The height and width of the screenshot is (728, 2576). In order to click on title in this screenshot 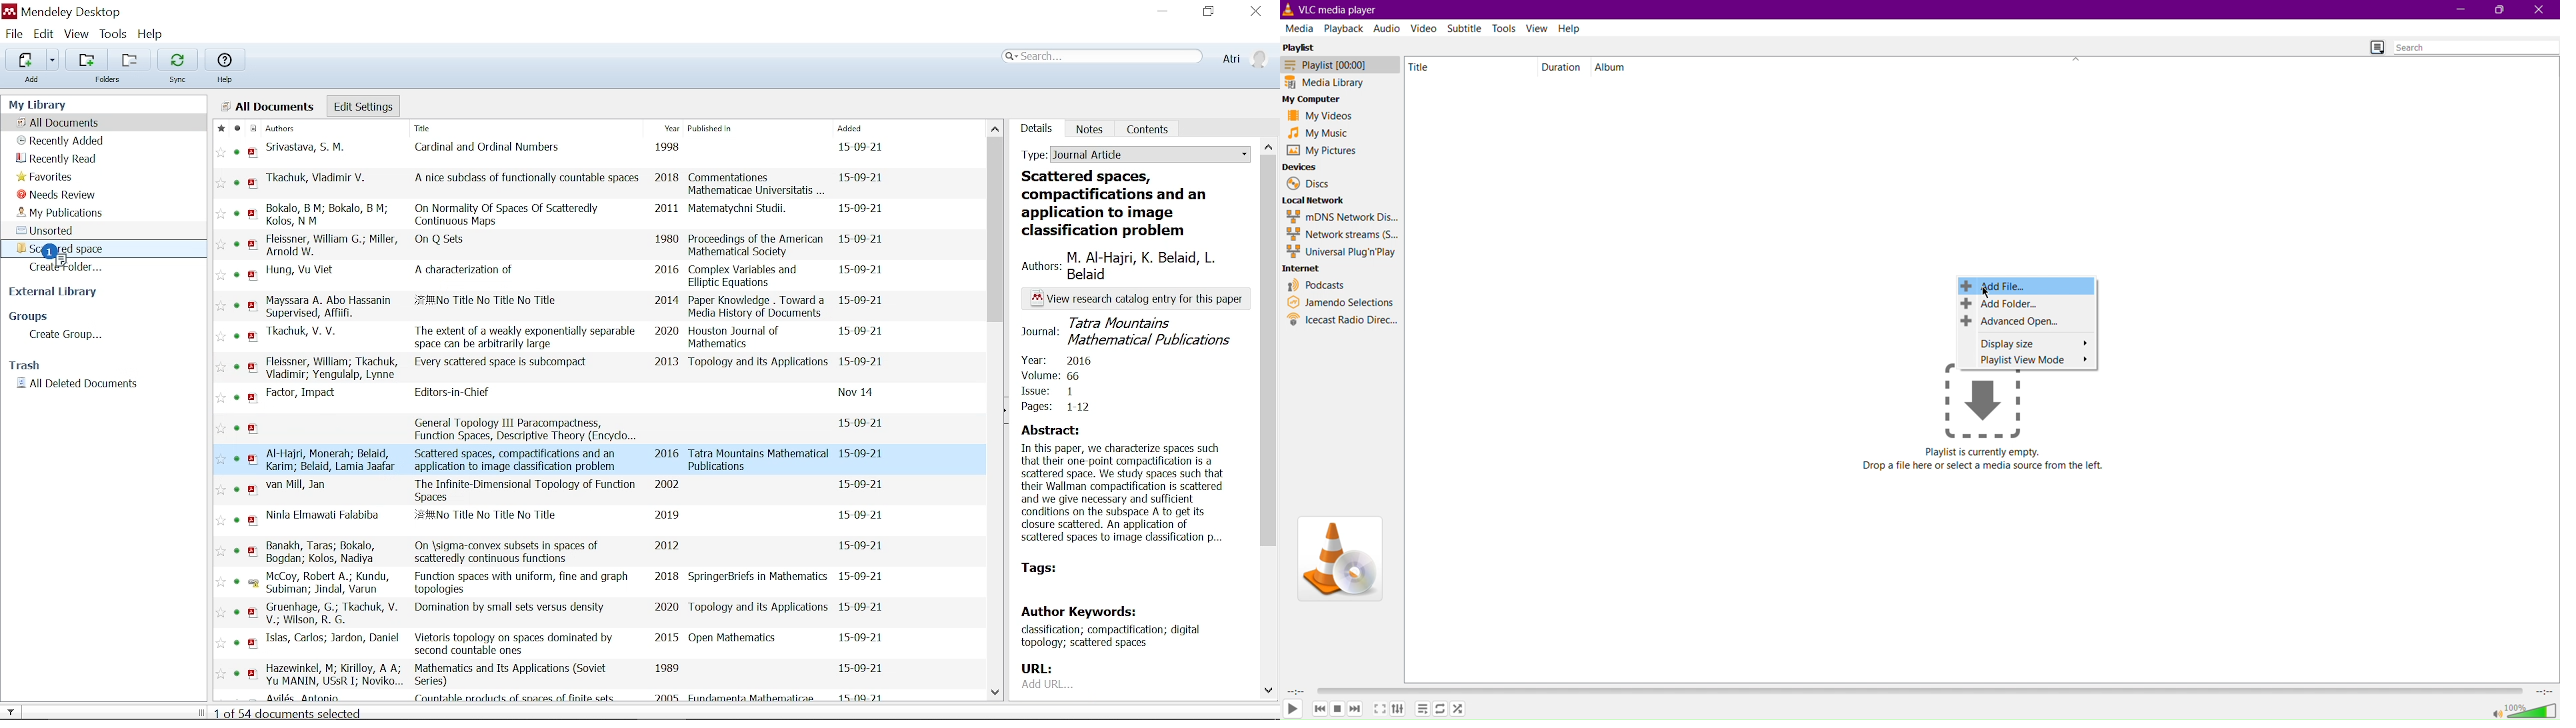, I will do `click(519, 459)`.